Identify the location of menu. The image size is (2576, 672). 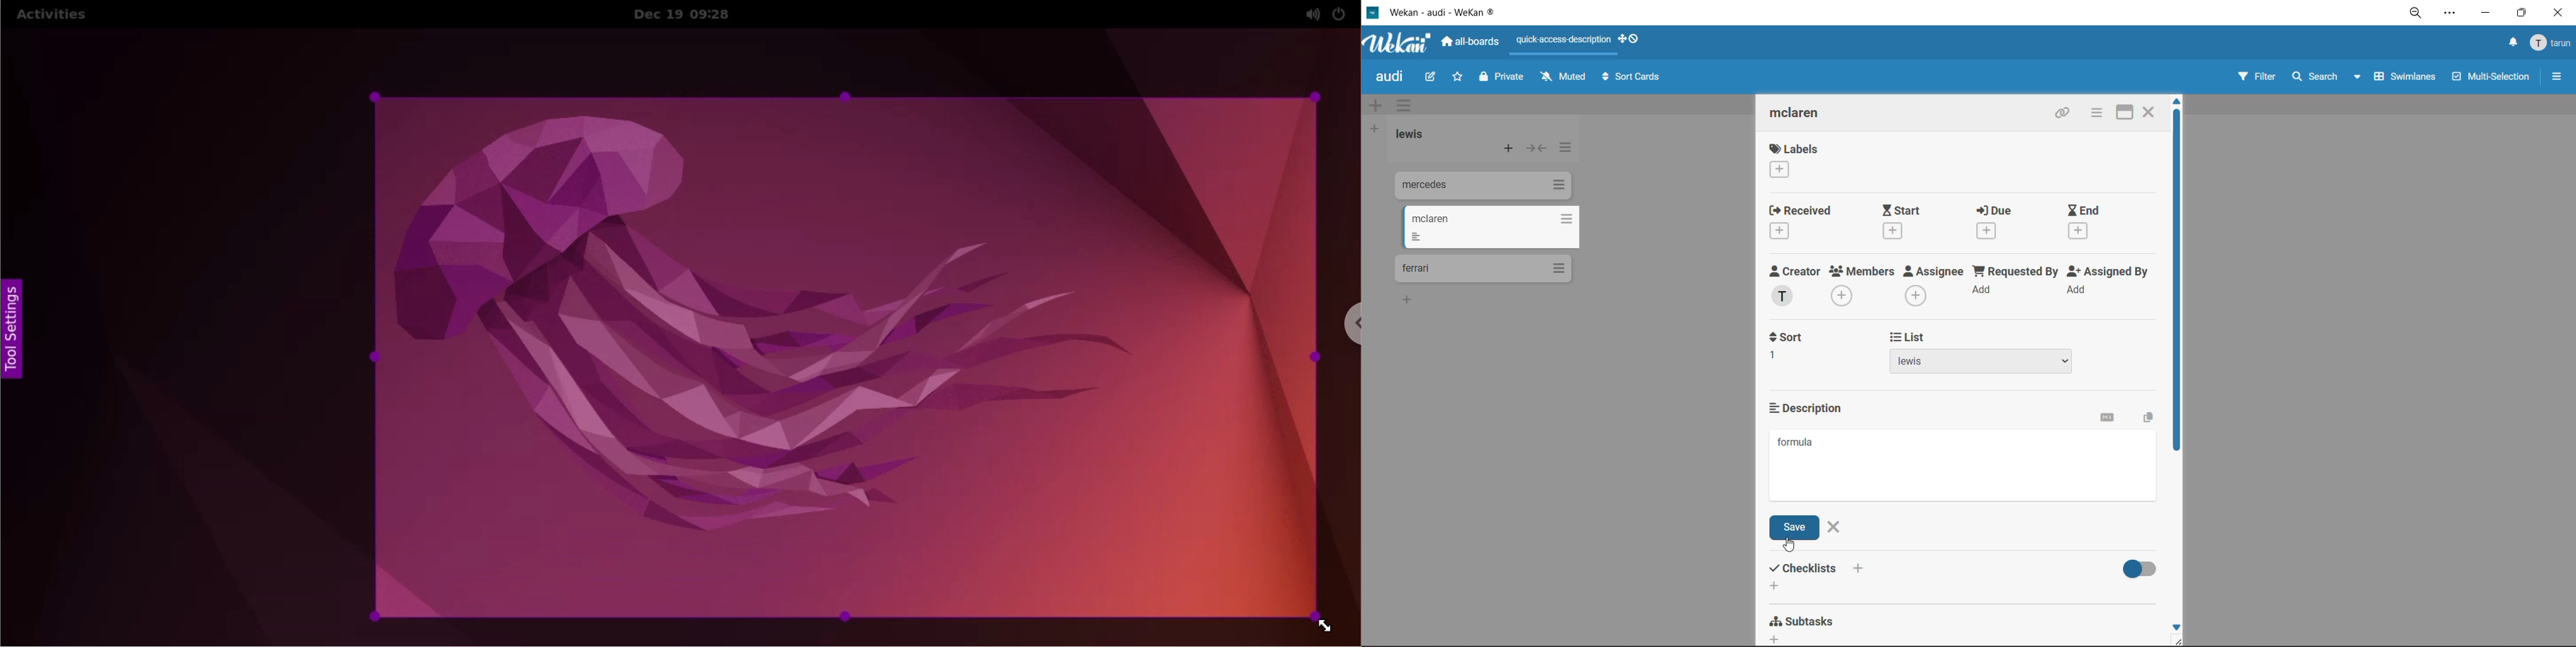
(2552, 44).